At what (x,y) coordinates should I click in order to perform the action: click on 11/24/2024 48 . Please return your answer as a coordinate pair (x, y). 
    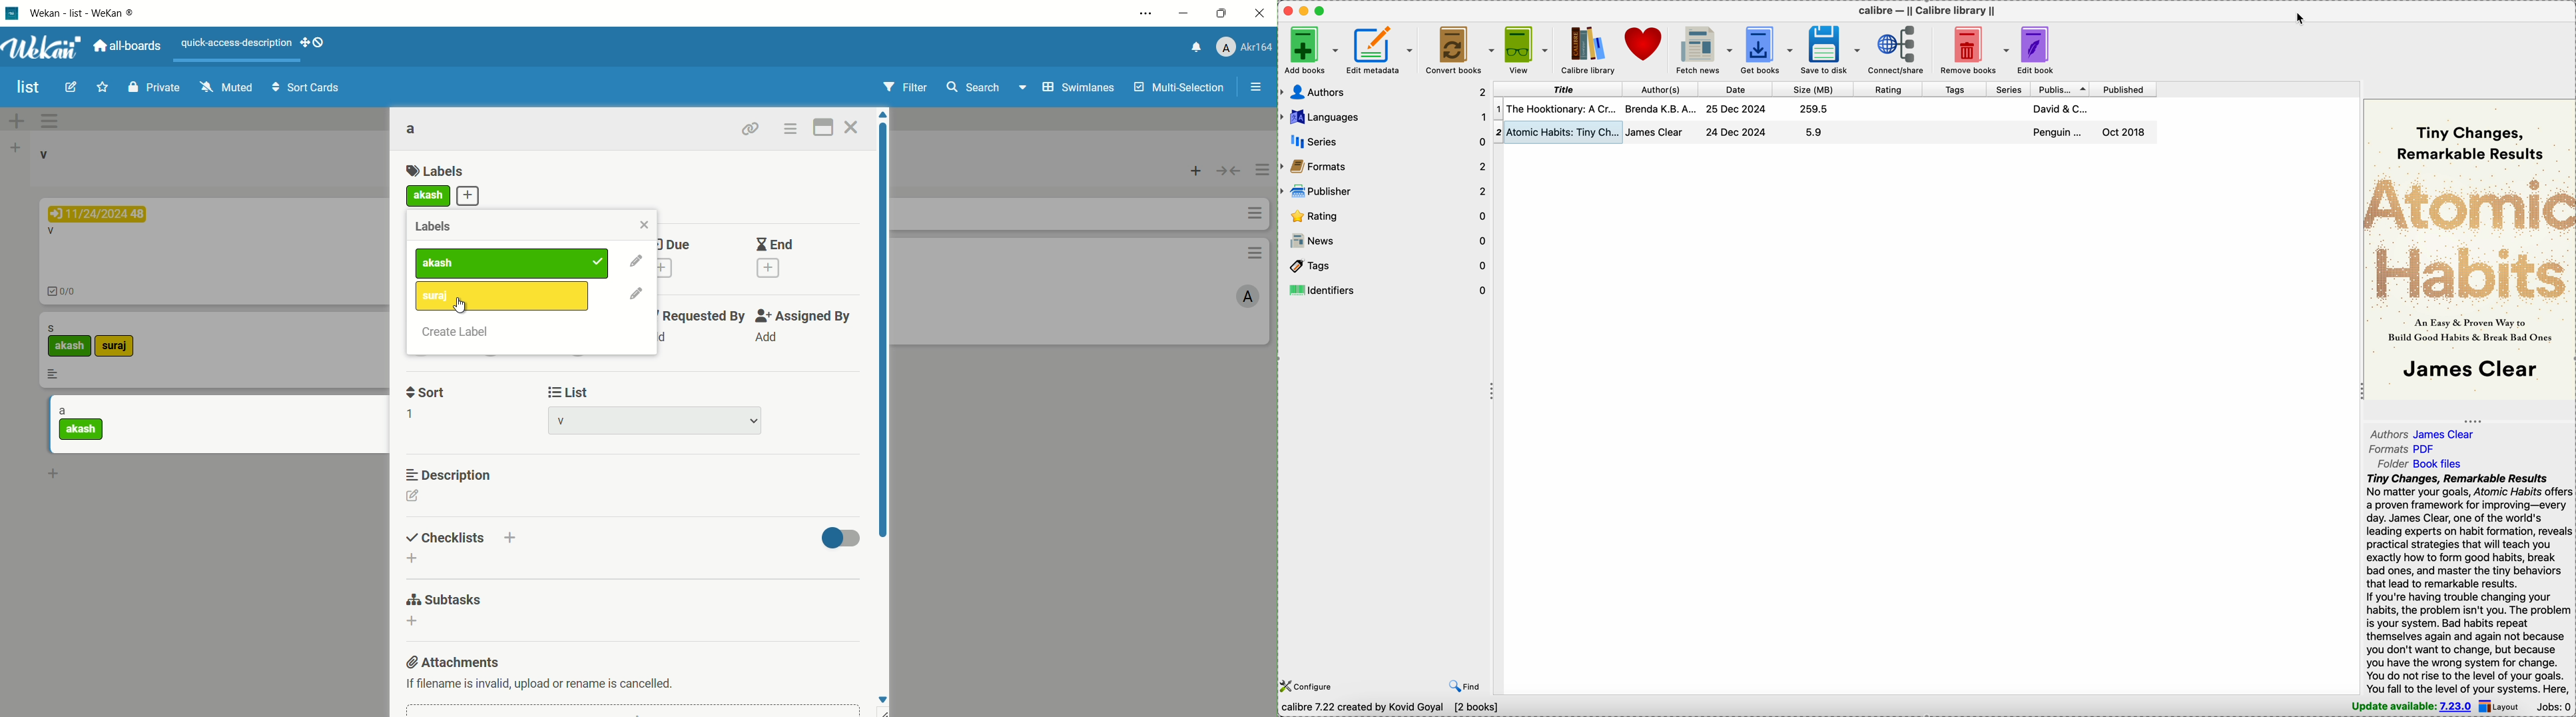
    Looking at the image, I should click on (103, 212).